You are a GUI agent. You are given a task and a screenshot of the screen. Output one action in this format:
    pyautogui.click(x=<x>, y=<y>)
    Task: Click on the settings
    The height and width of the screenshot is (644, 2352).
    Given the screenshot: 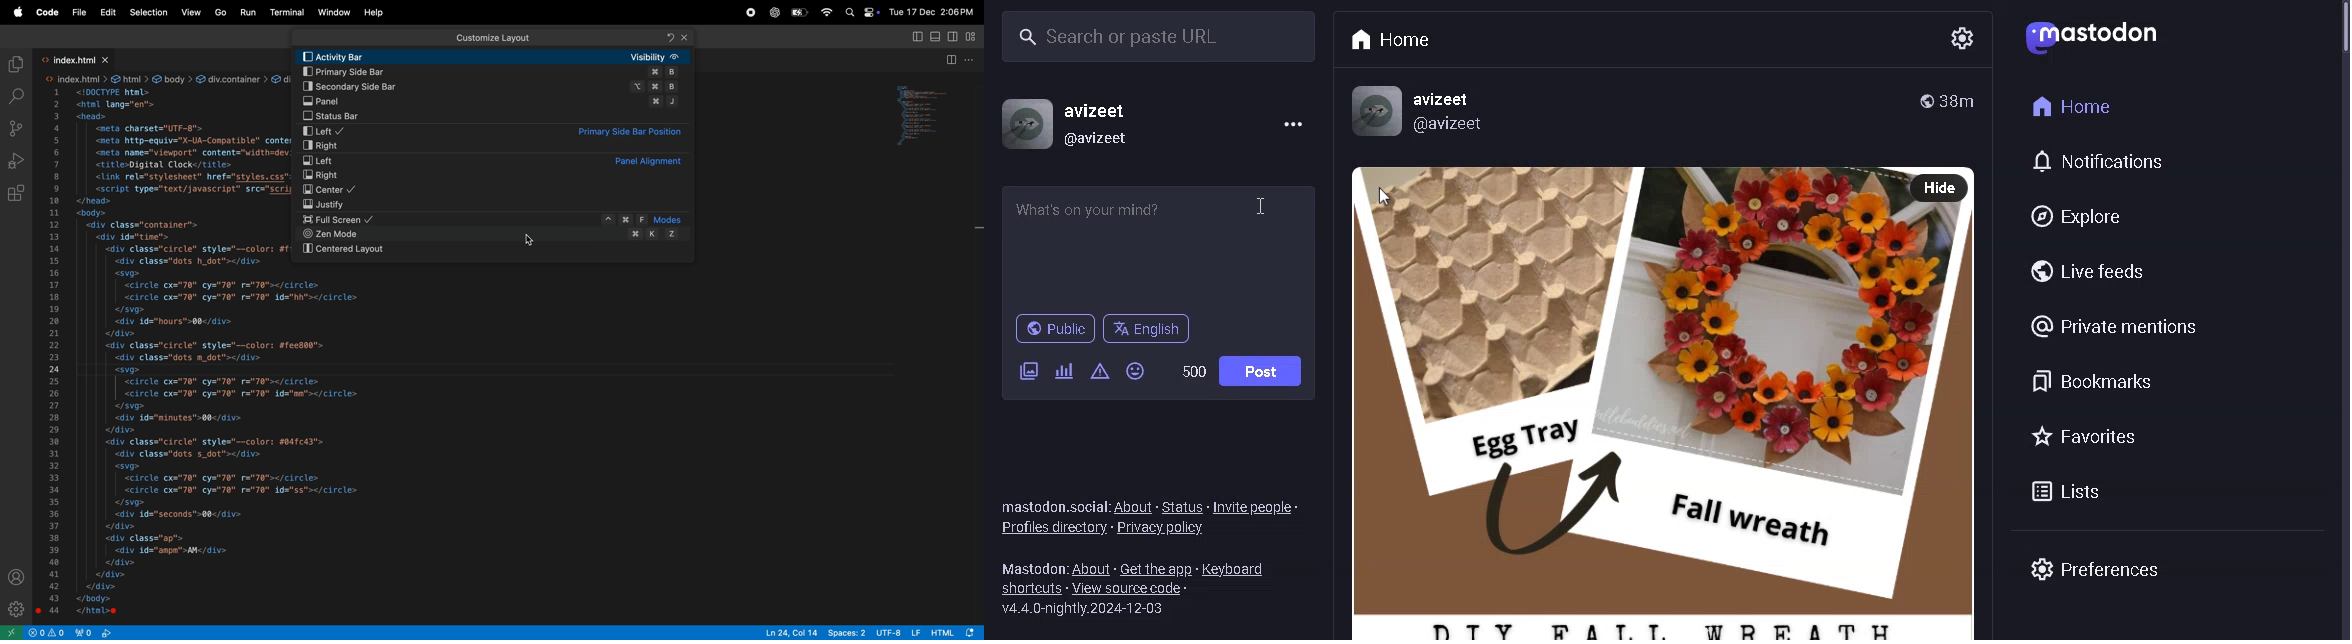 What is the action you would take?
    pyautogui.click(x=1949, y=38)
    